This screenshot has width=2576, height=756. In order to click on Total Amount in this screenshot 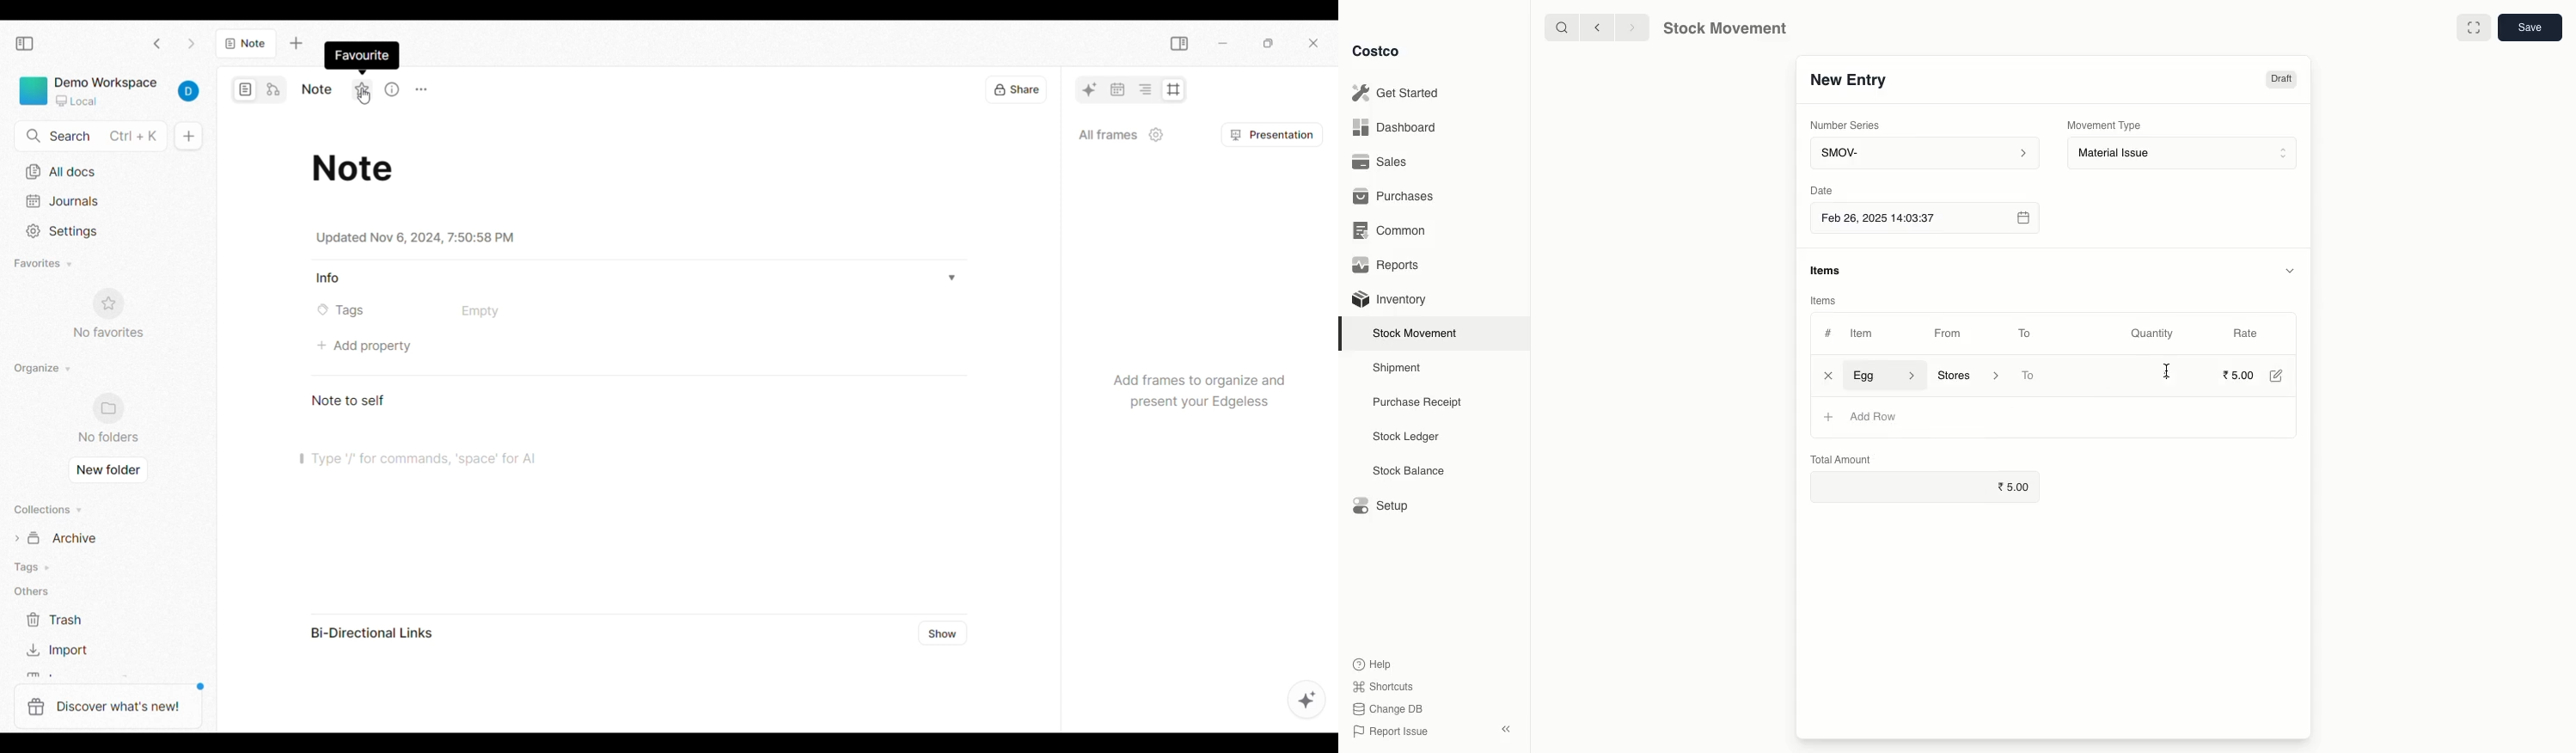, I will do `click(1841, 458)`.